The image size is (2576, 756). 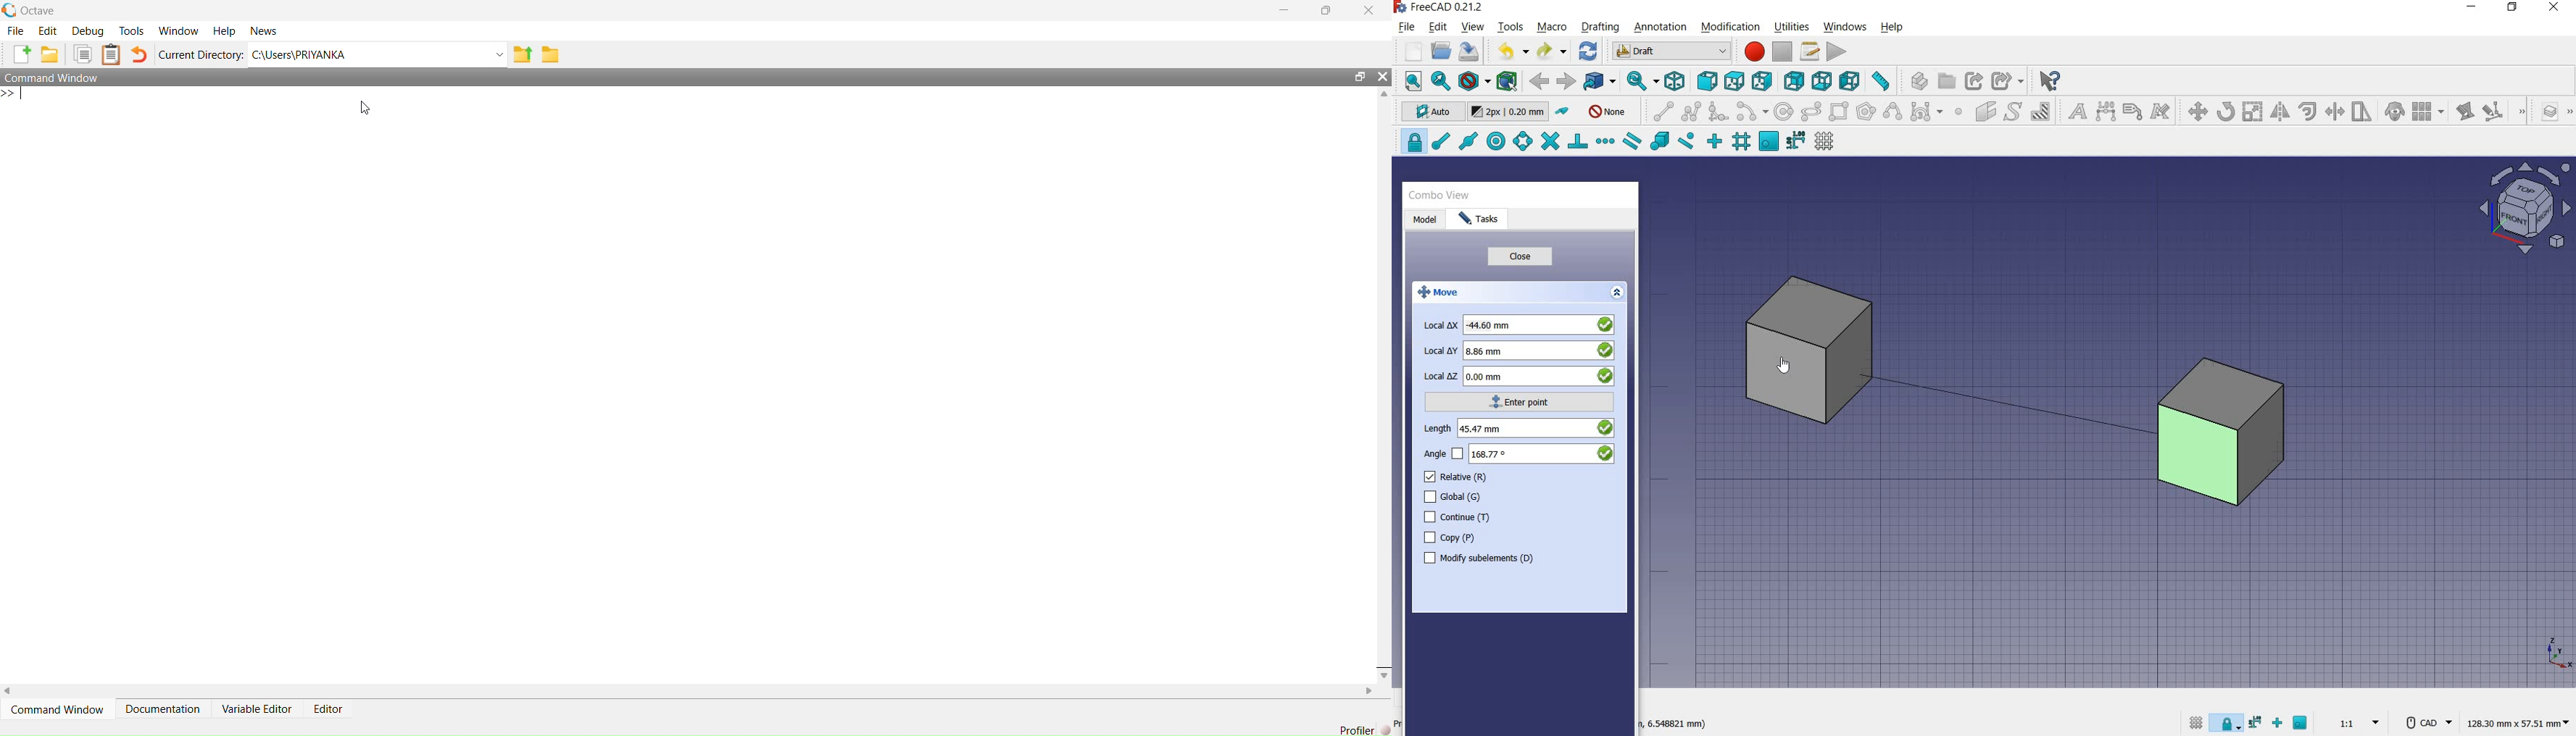 I want to click on Debug, so click(x=88, y=32).